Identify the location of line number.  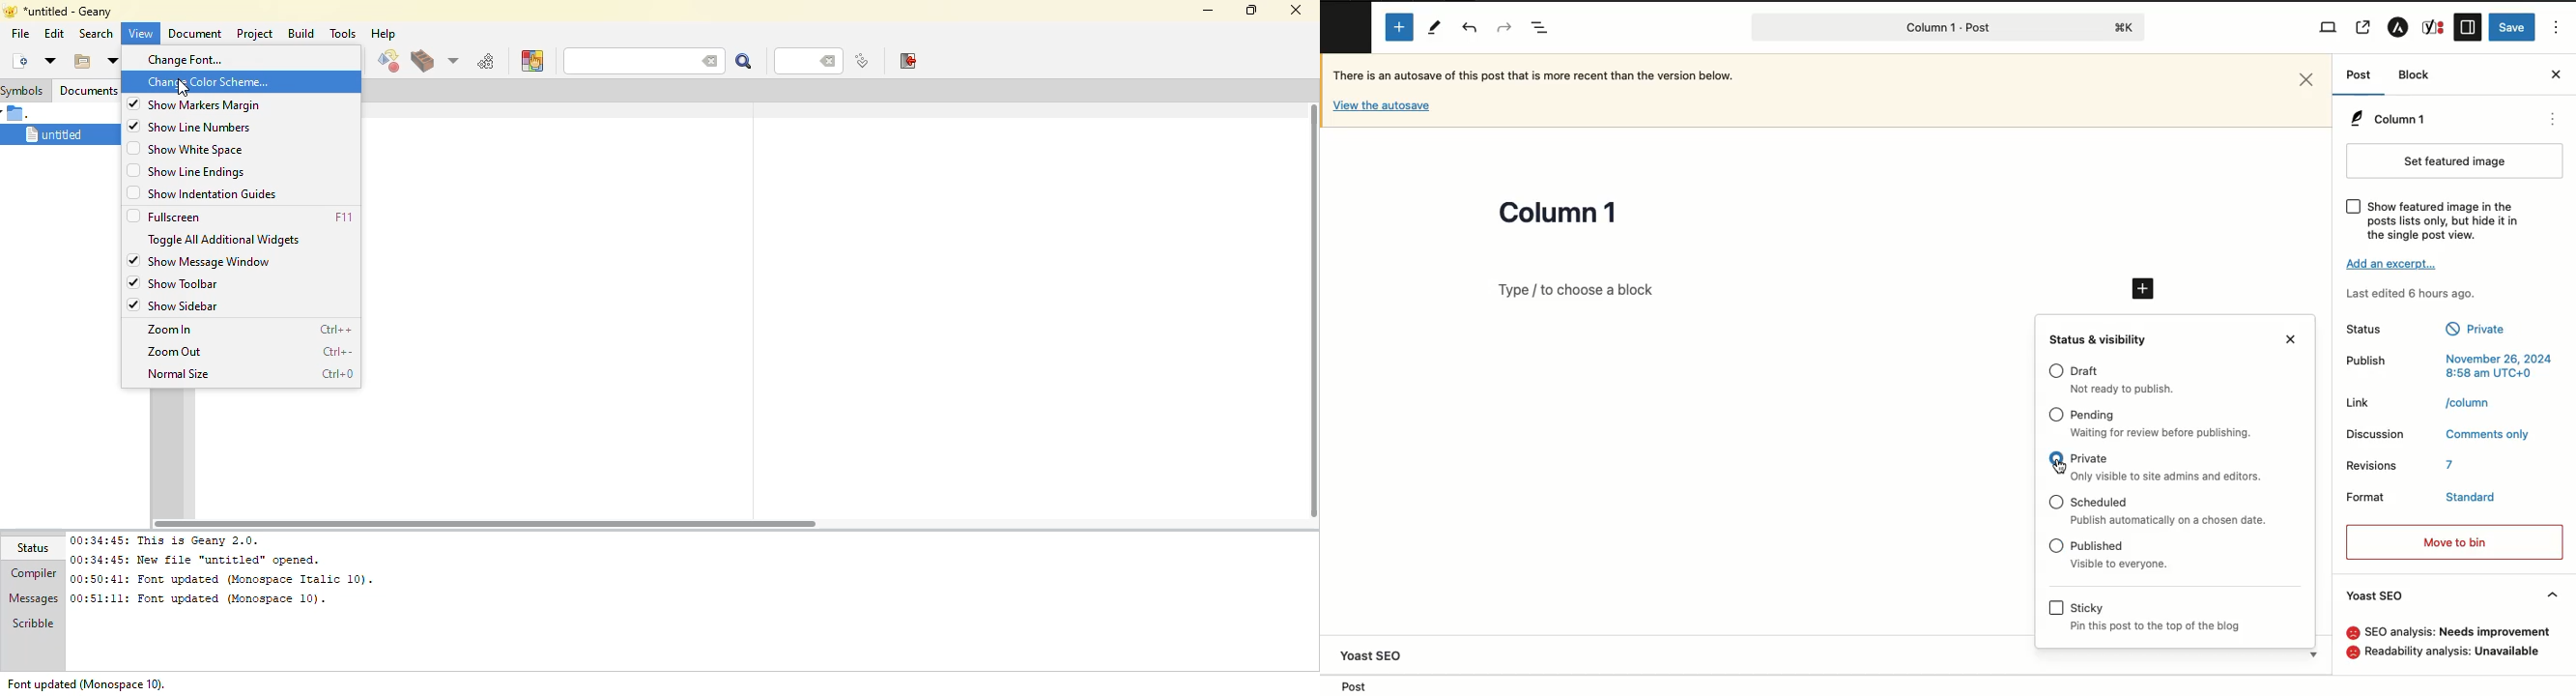
(798, 61).